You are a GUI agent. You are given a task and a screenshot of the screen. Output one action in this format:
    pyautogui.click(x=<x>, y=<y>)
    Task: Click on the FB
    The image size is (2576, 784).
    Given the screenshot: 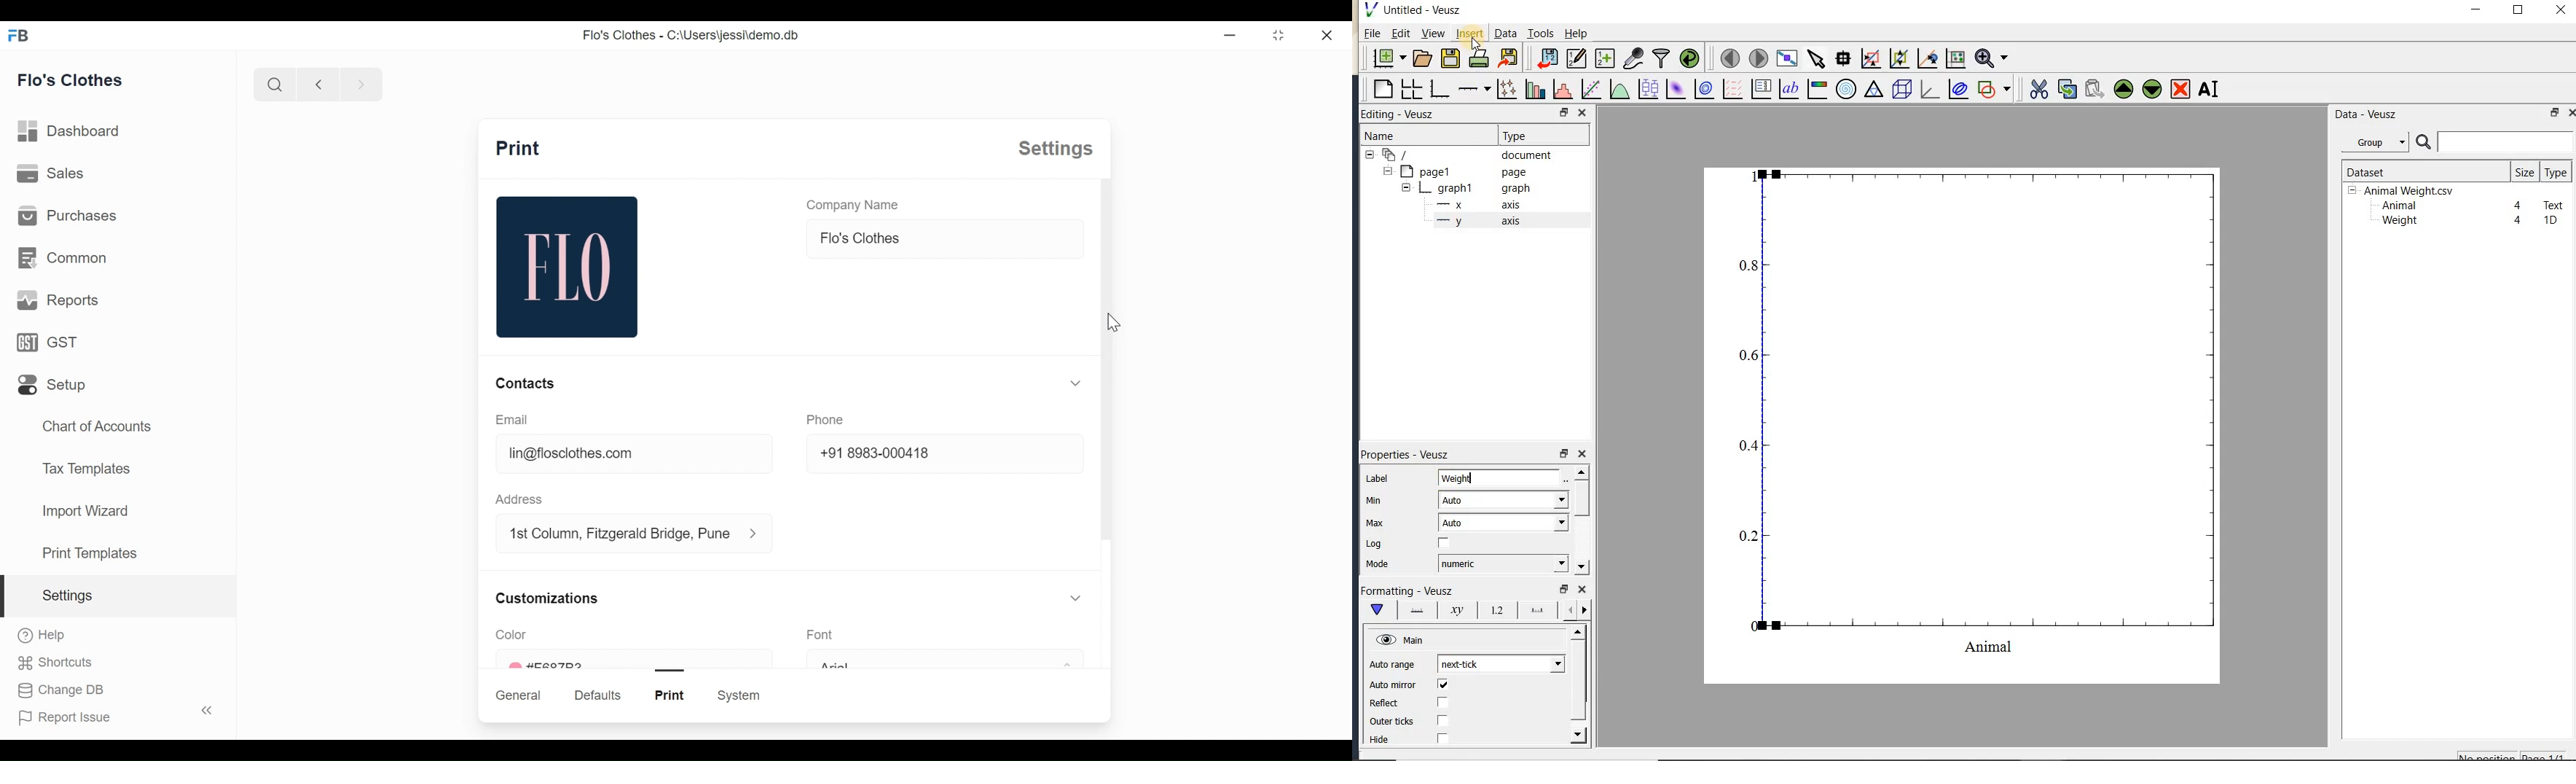 What is the action you would take?
    pyautogui.click(x=20, y=35)
    